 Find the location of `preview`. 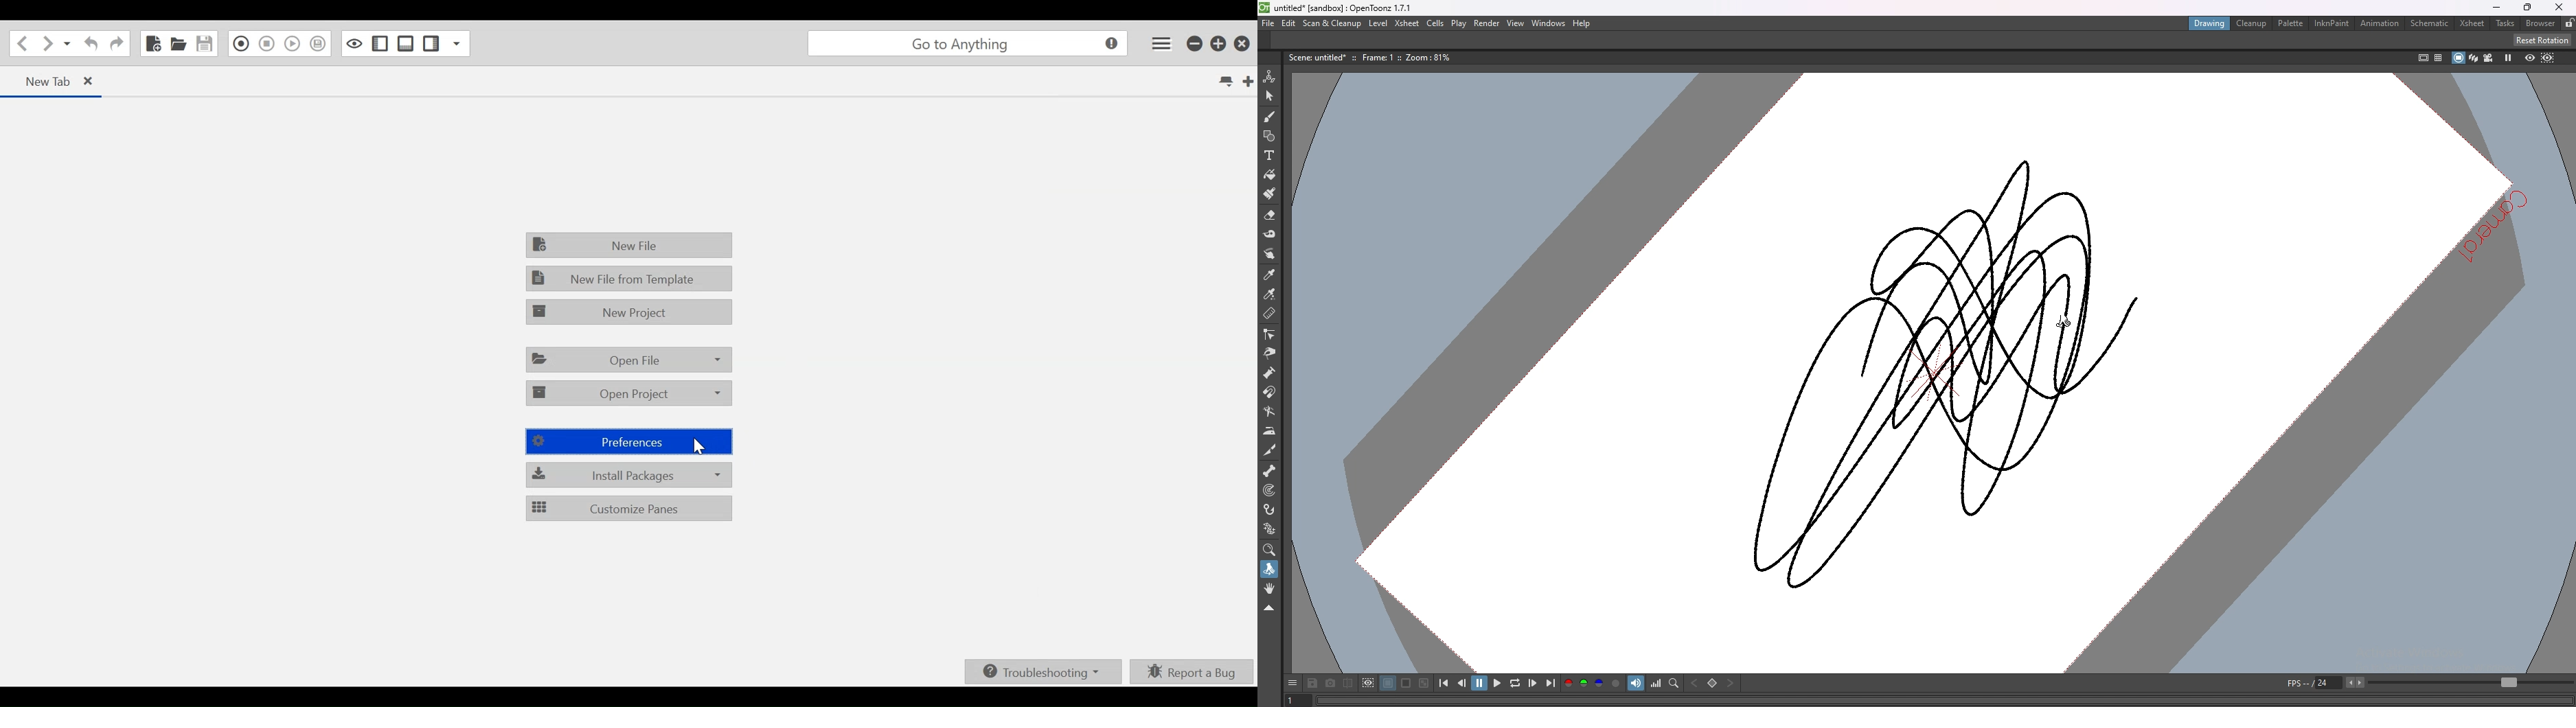

preview is located at coordinates (2530, 58).